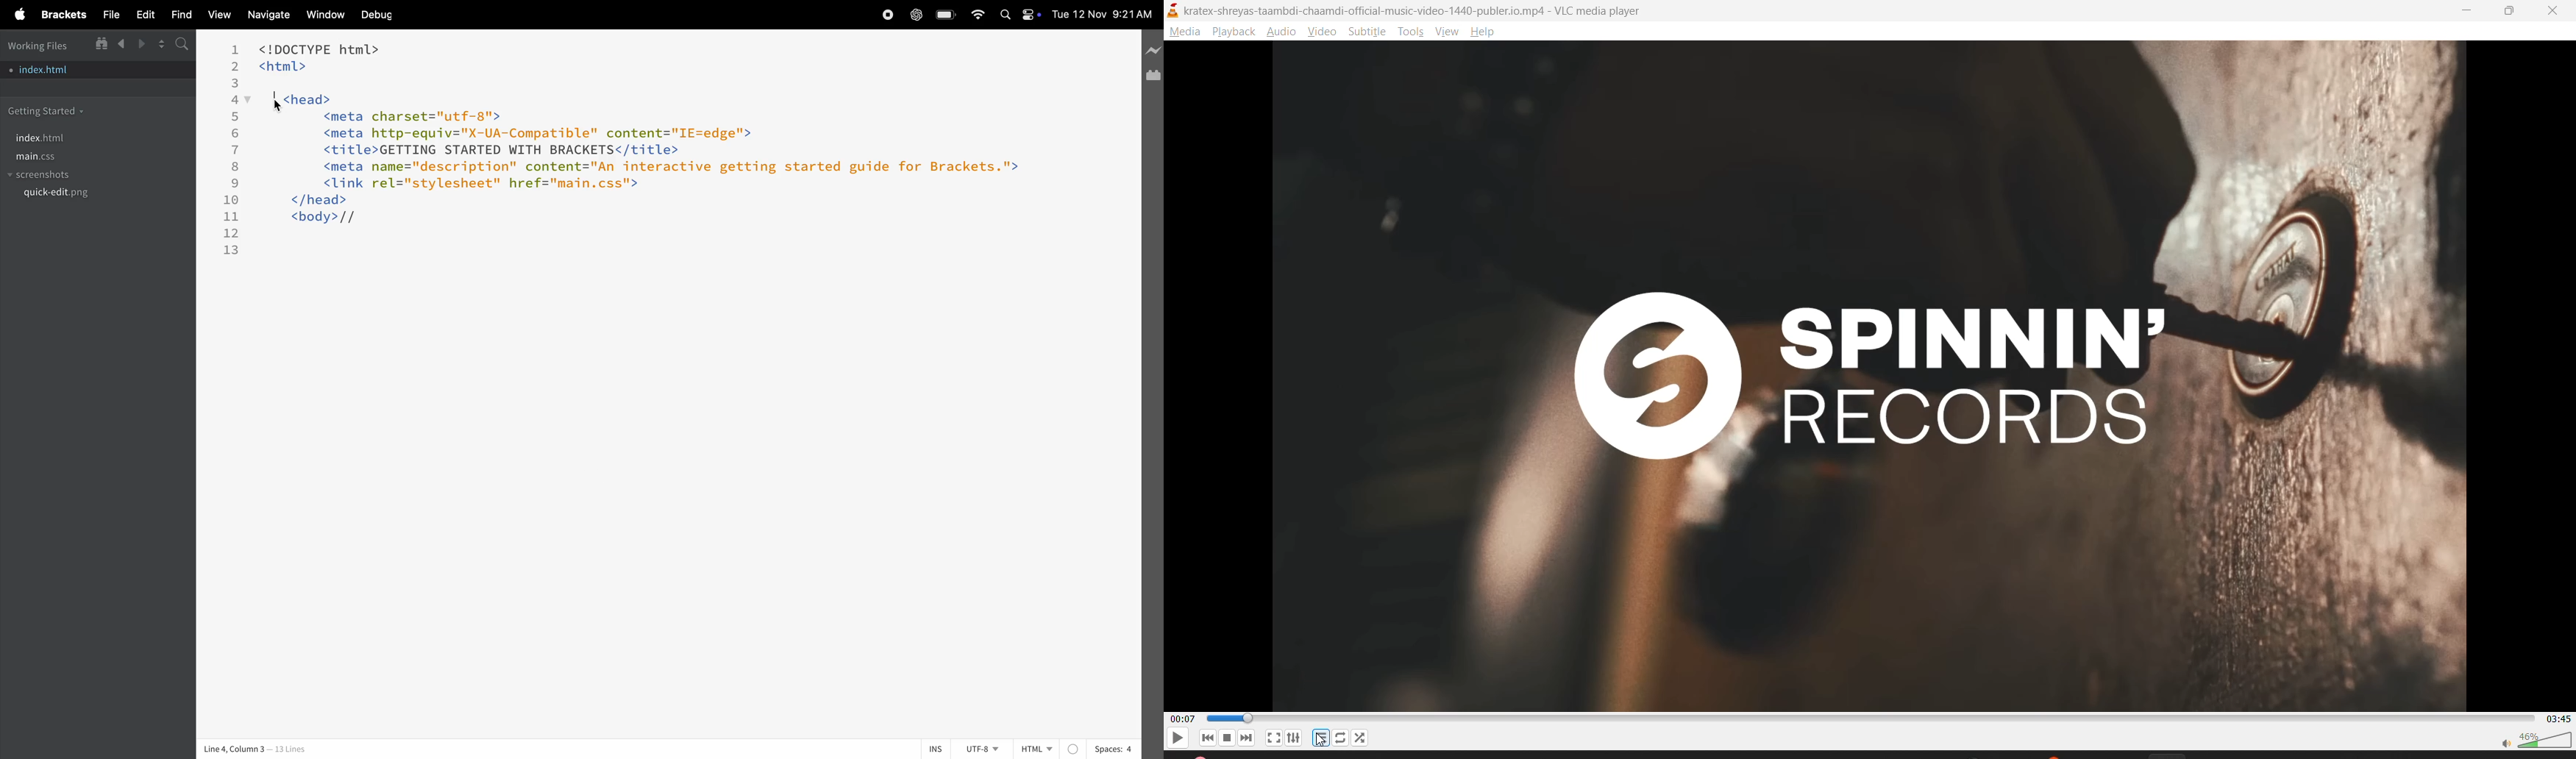 This screenshot has height=784, width=2576. I want to click on brackets, so click(63, 13).